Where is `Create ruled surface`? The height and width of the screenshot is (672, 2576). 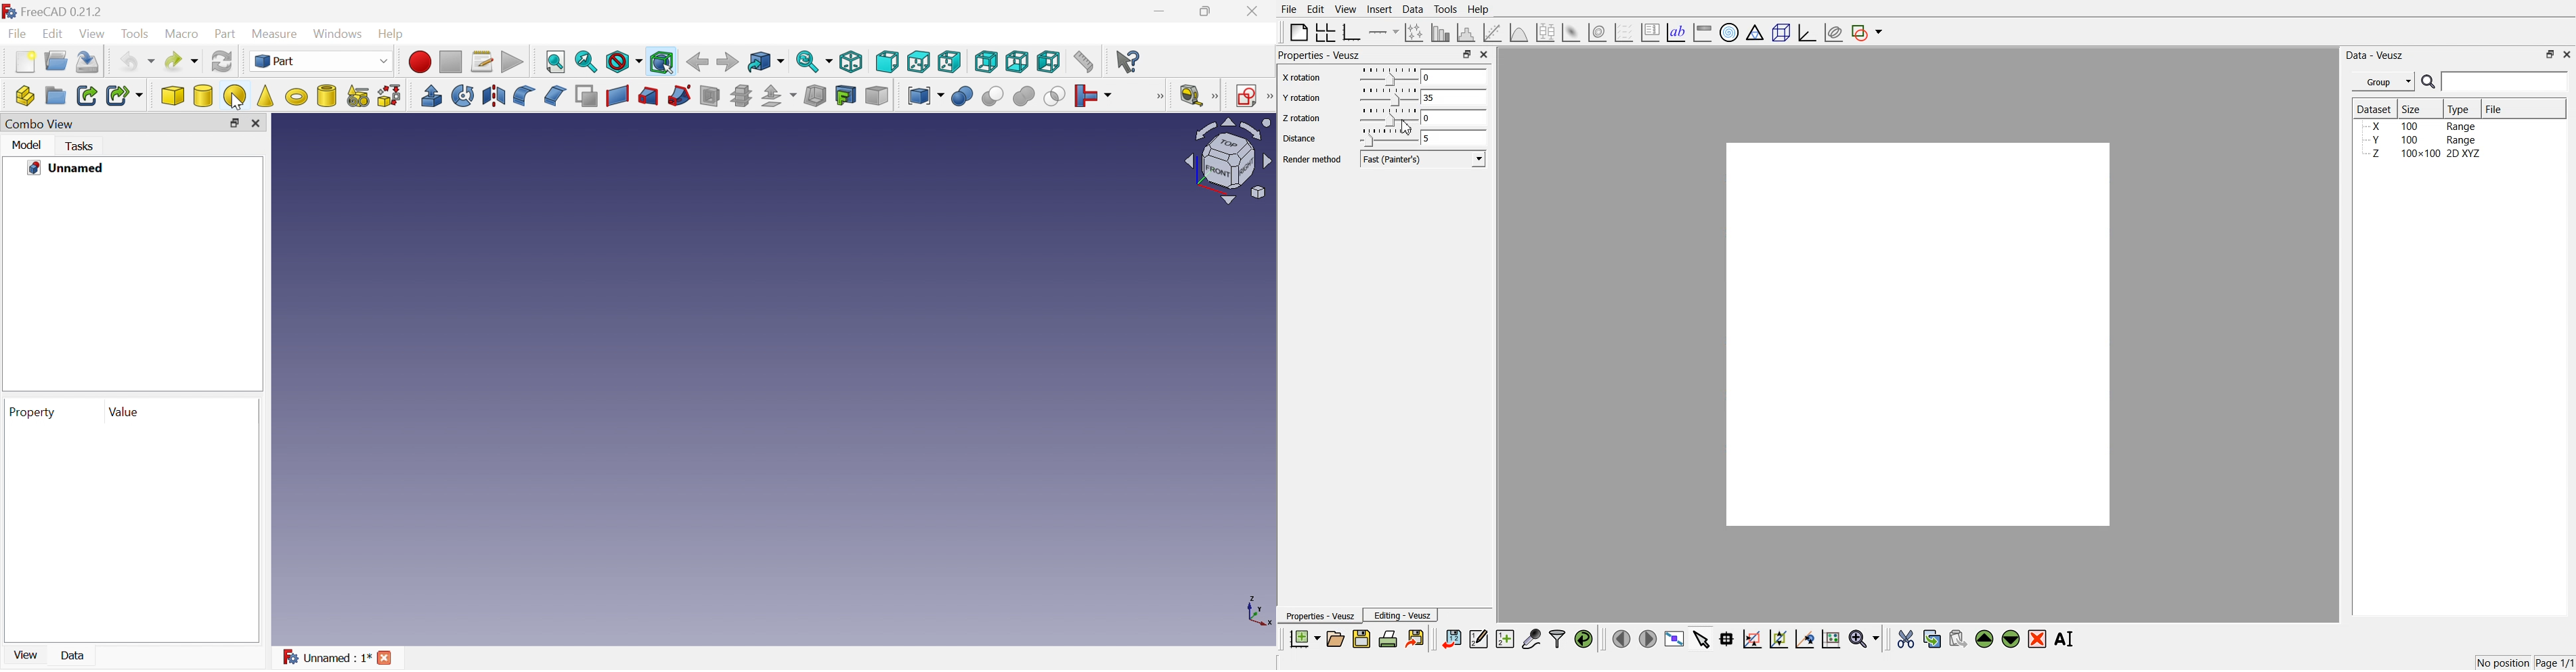
Create ruled surface is located at coordinates (618, 95).